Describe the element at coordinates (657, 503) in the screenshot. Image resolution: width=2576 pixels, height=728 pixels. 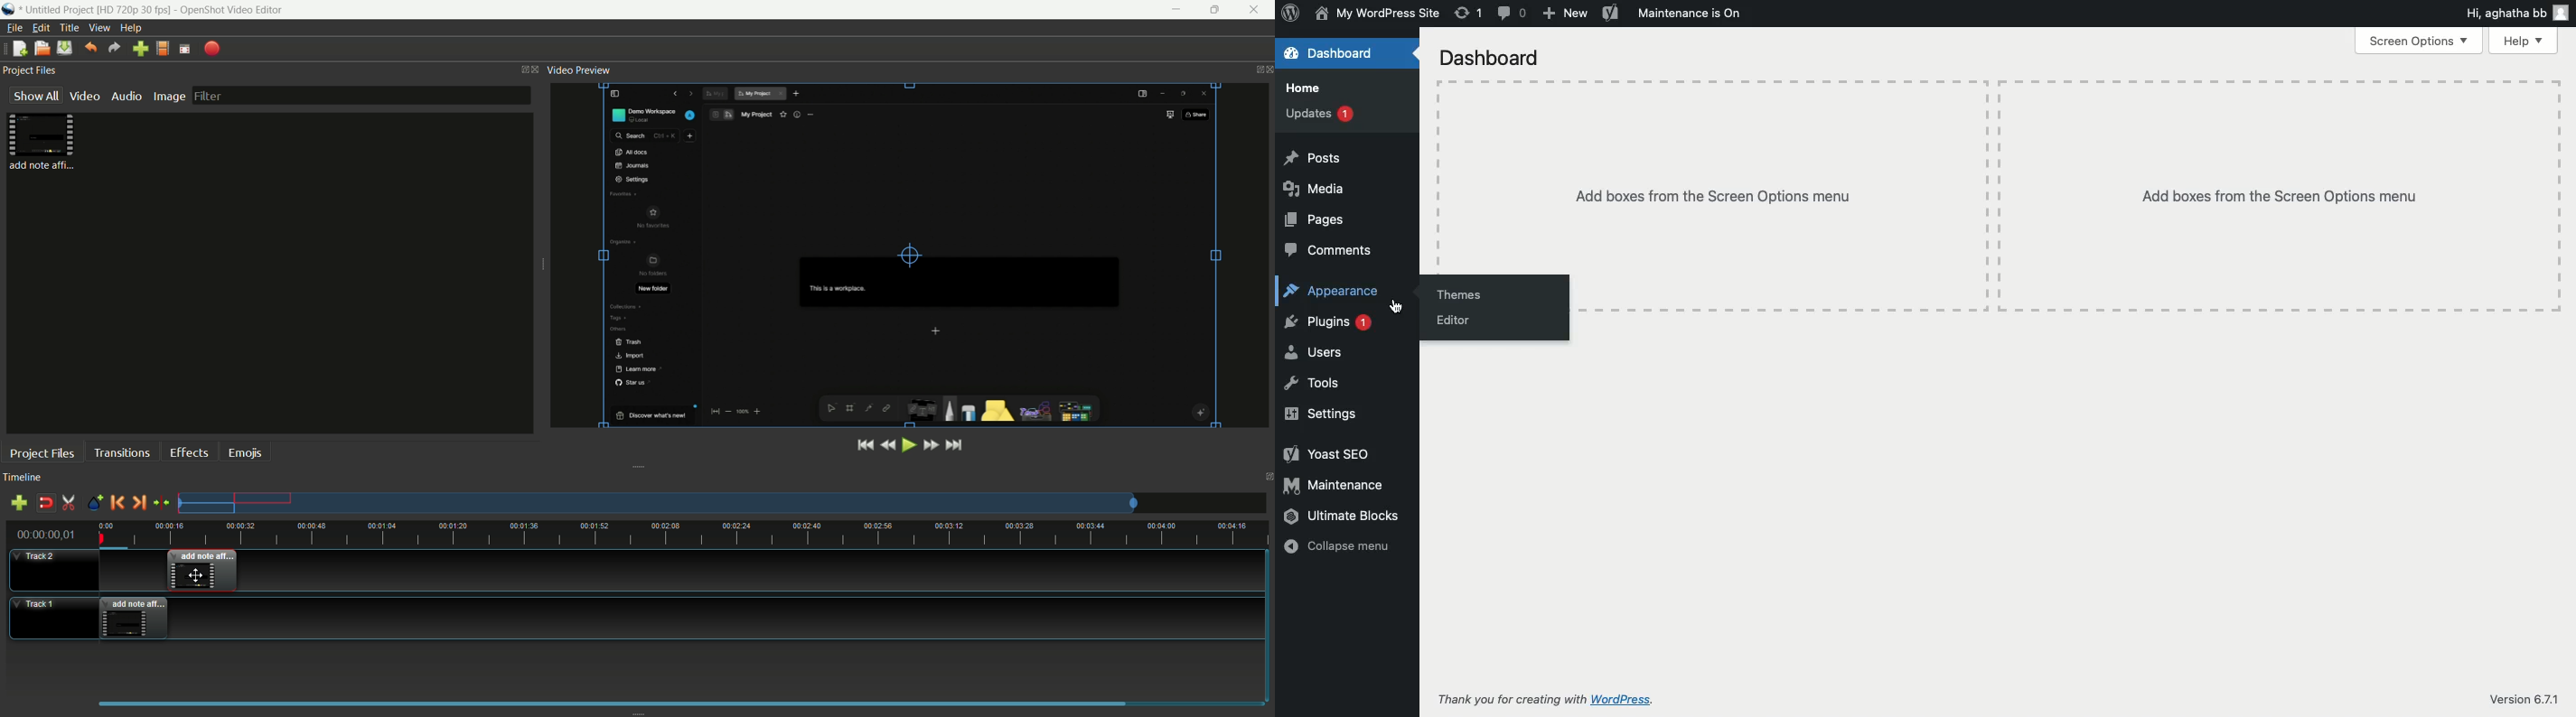
I see `tracks preview` at that location.